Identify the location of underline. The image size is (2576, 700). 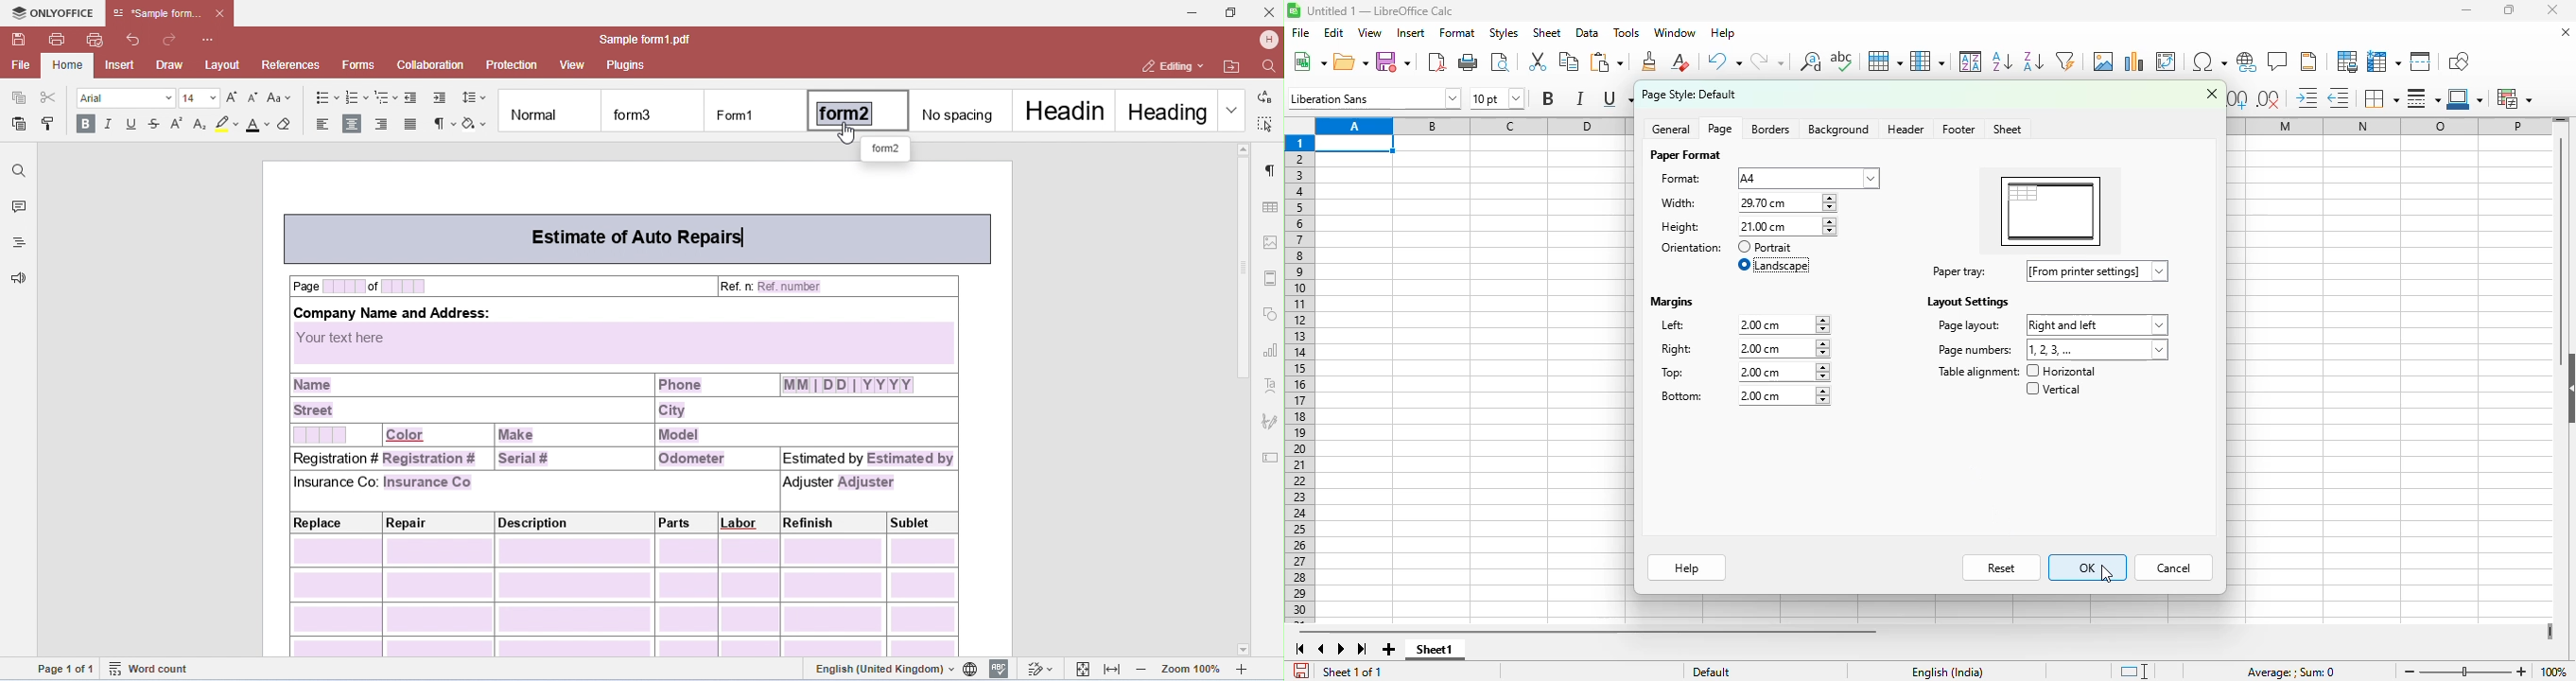
(1616, 99).